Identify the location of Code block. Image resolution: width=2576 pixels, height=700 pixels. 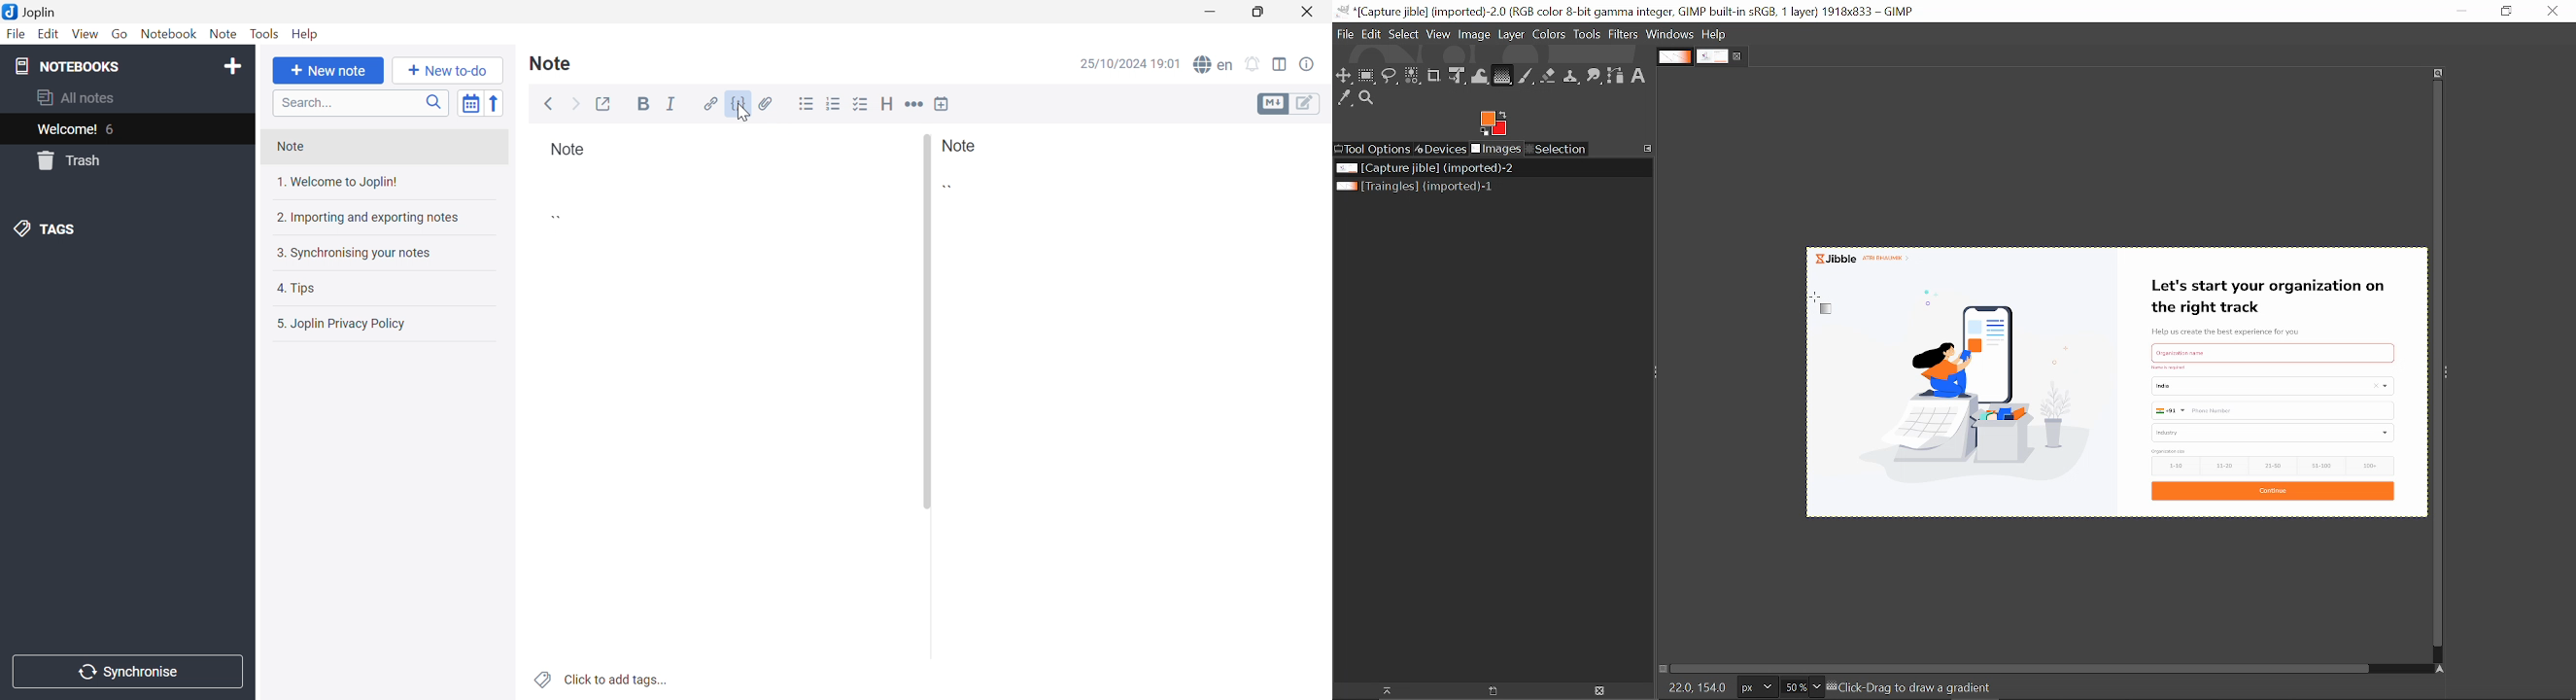
(951, 190).